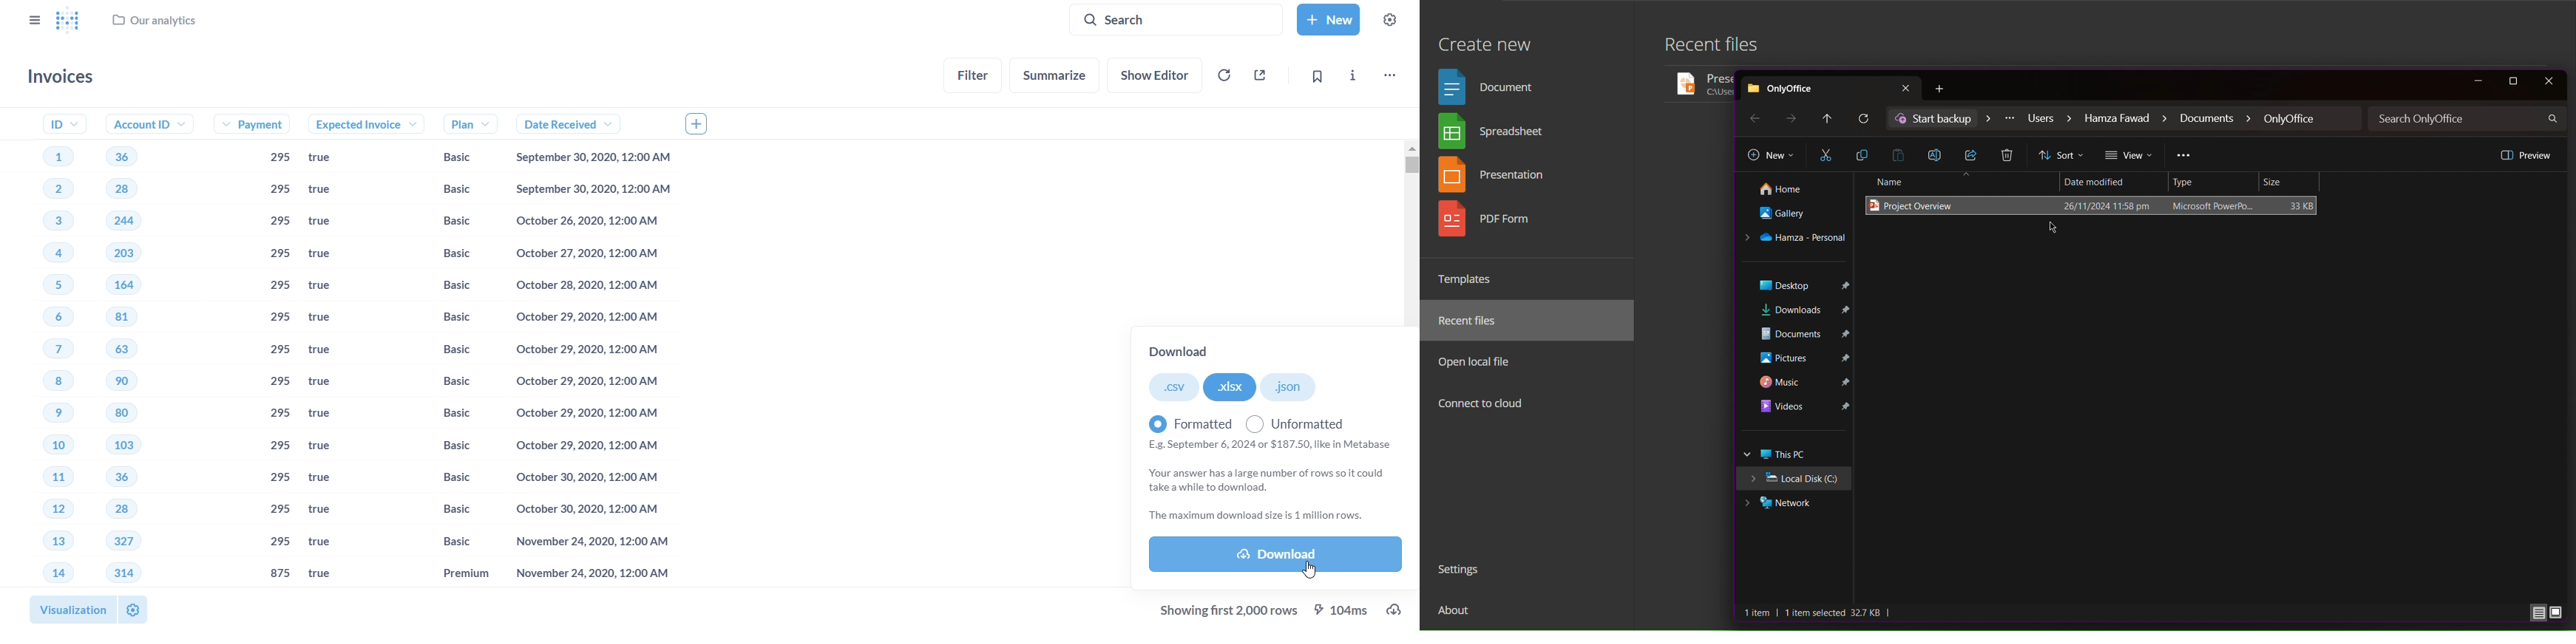 Image resolution: width=2576 pixels, height=644 pixels. I want to click on show editor, so click(1158, 73).